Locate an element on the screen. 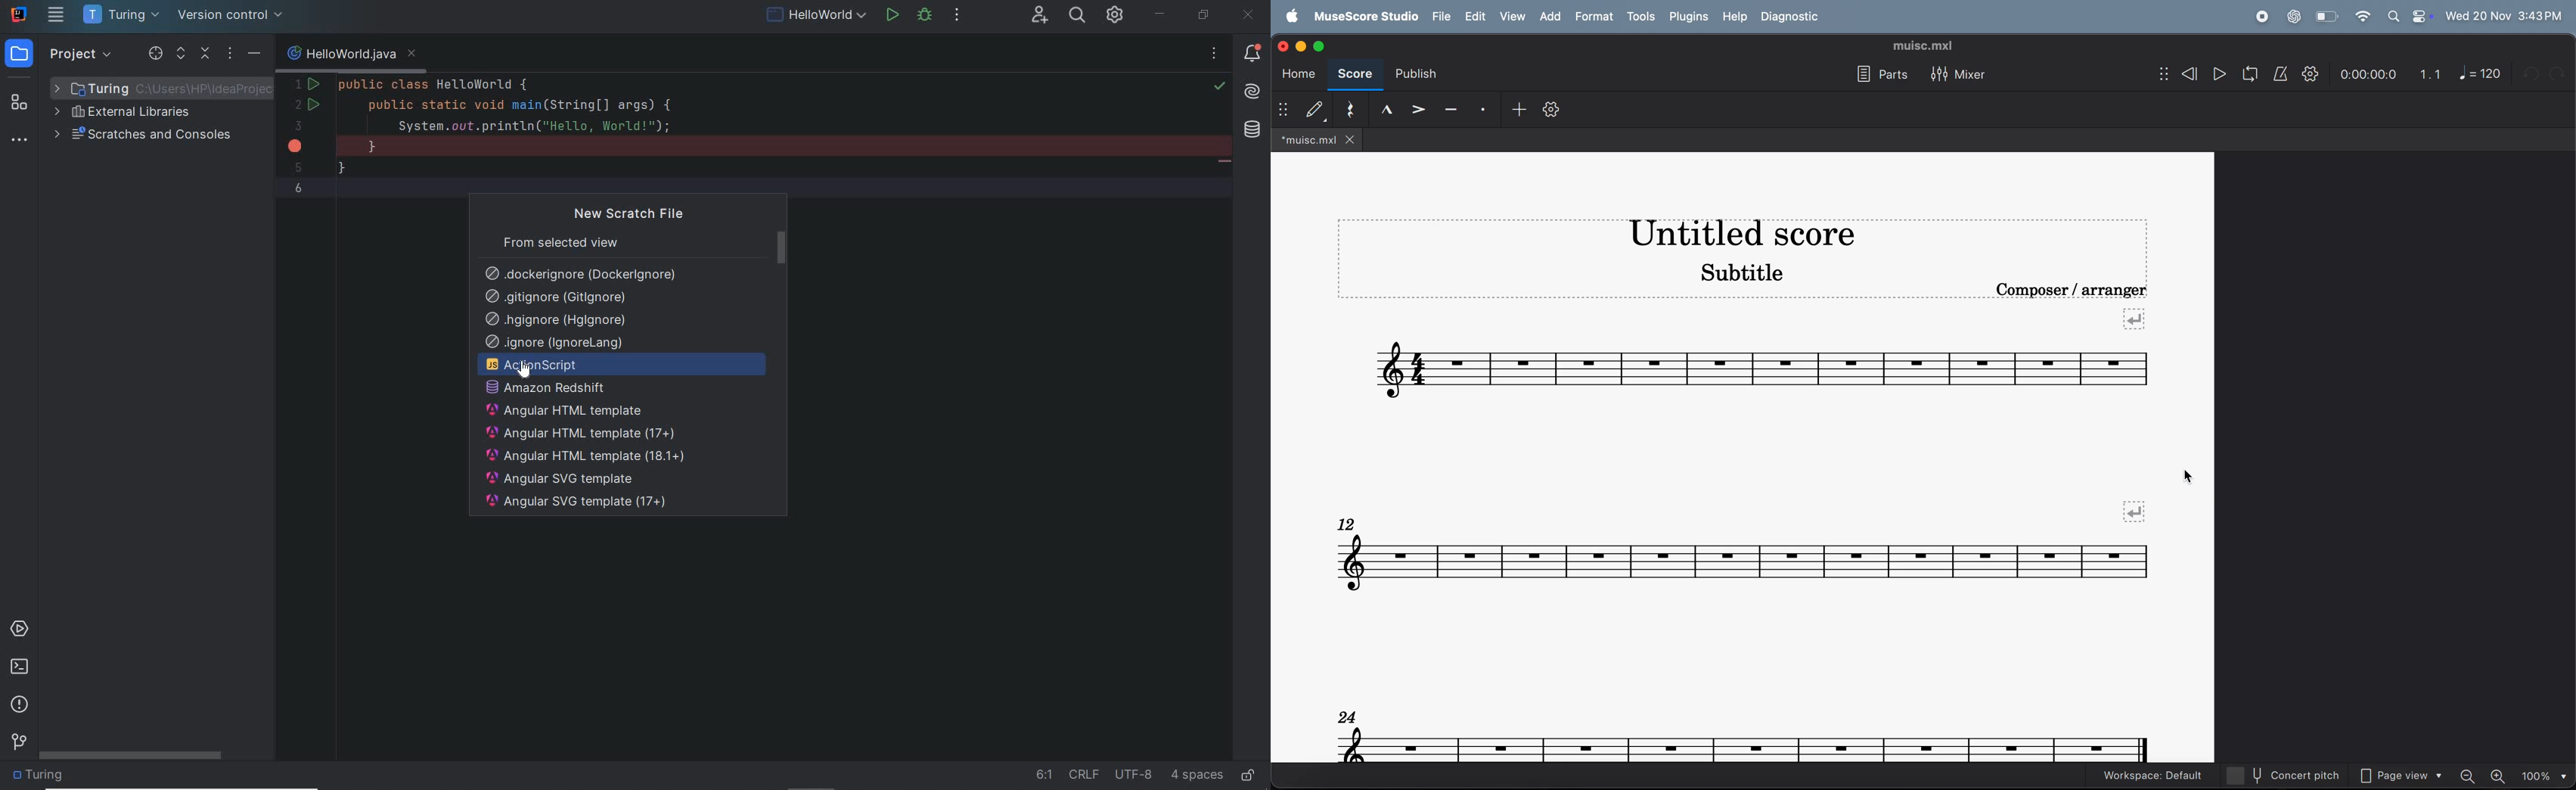 Image resolution: width=2576 pixels, height=812 pixels. play is located at coordinates (2214, 73).